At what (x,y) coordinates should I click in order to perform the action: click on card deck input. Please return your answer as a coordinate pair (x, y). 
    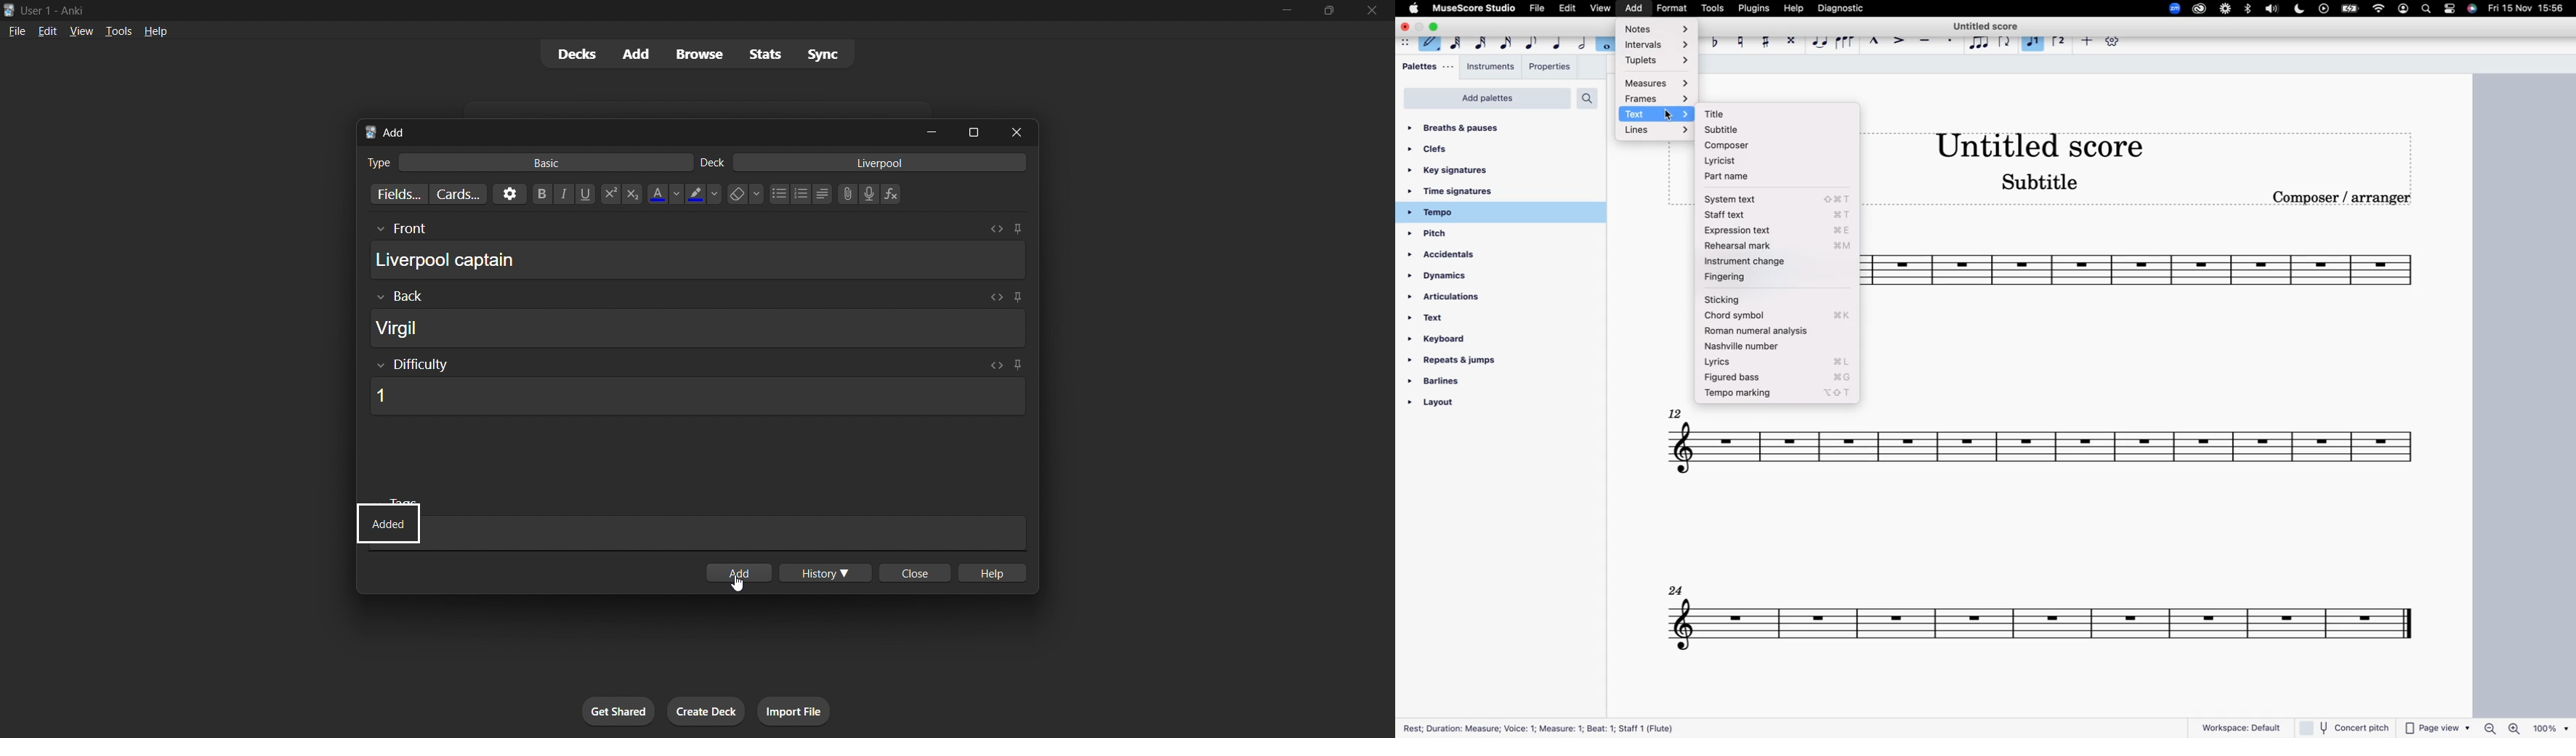
    Looking at the image, I should click on (880, 162).